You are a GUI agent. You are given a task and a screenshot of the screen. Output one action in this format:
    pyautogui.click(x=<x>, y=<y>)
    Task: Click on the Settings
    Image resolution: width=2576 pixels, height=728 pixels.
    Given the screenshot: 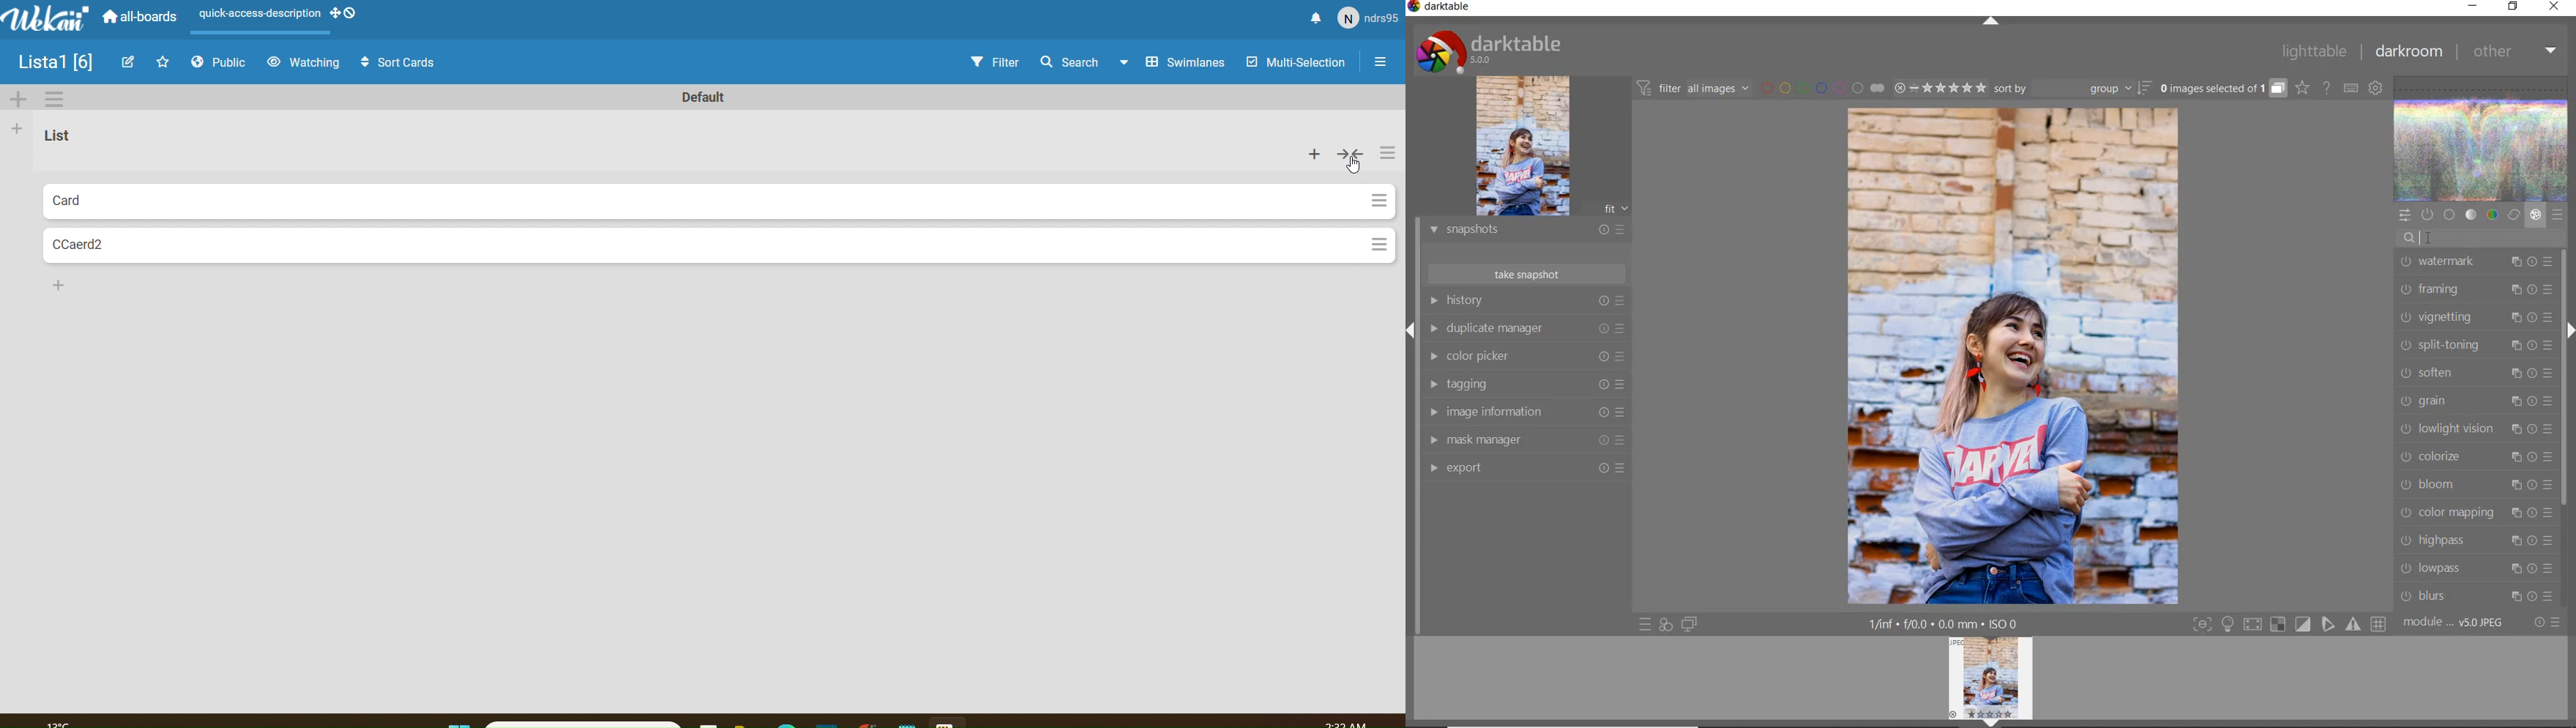 What is the action you would take?
    pyautogui.click(x=1380, y=245)
    